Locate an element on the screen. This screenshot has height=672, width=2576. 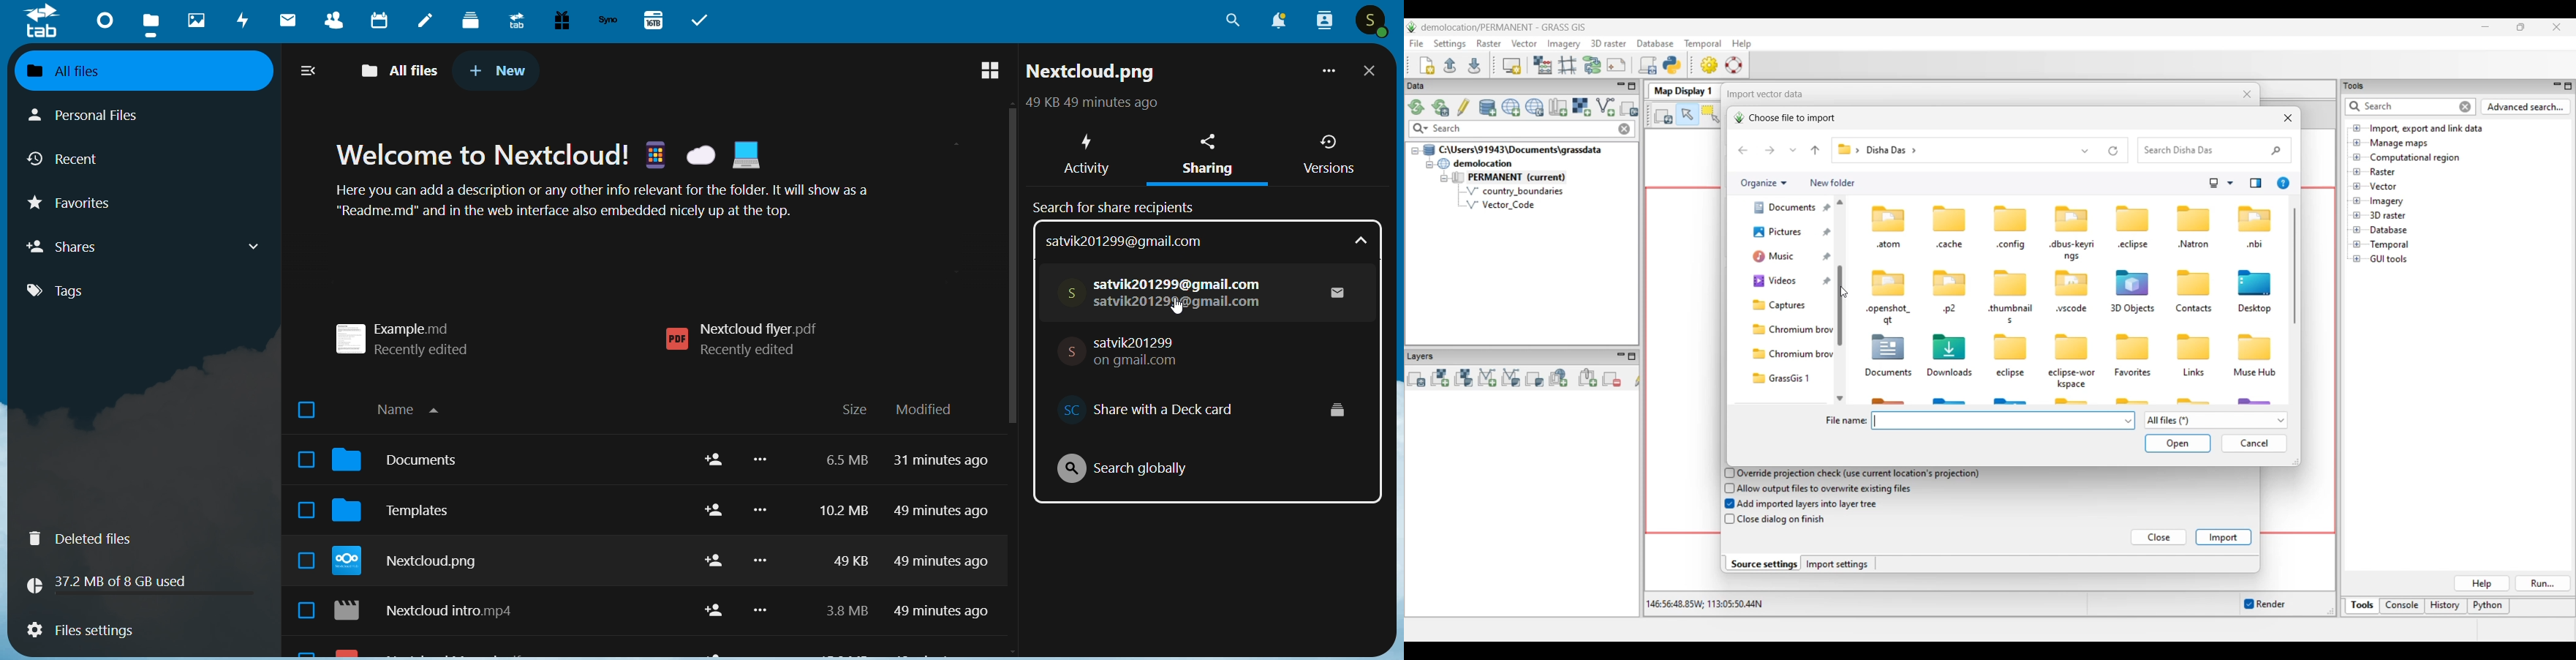
search for share recipients is located at coordinates (1119, 205).